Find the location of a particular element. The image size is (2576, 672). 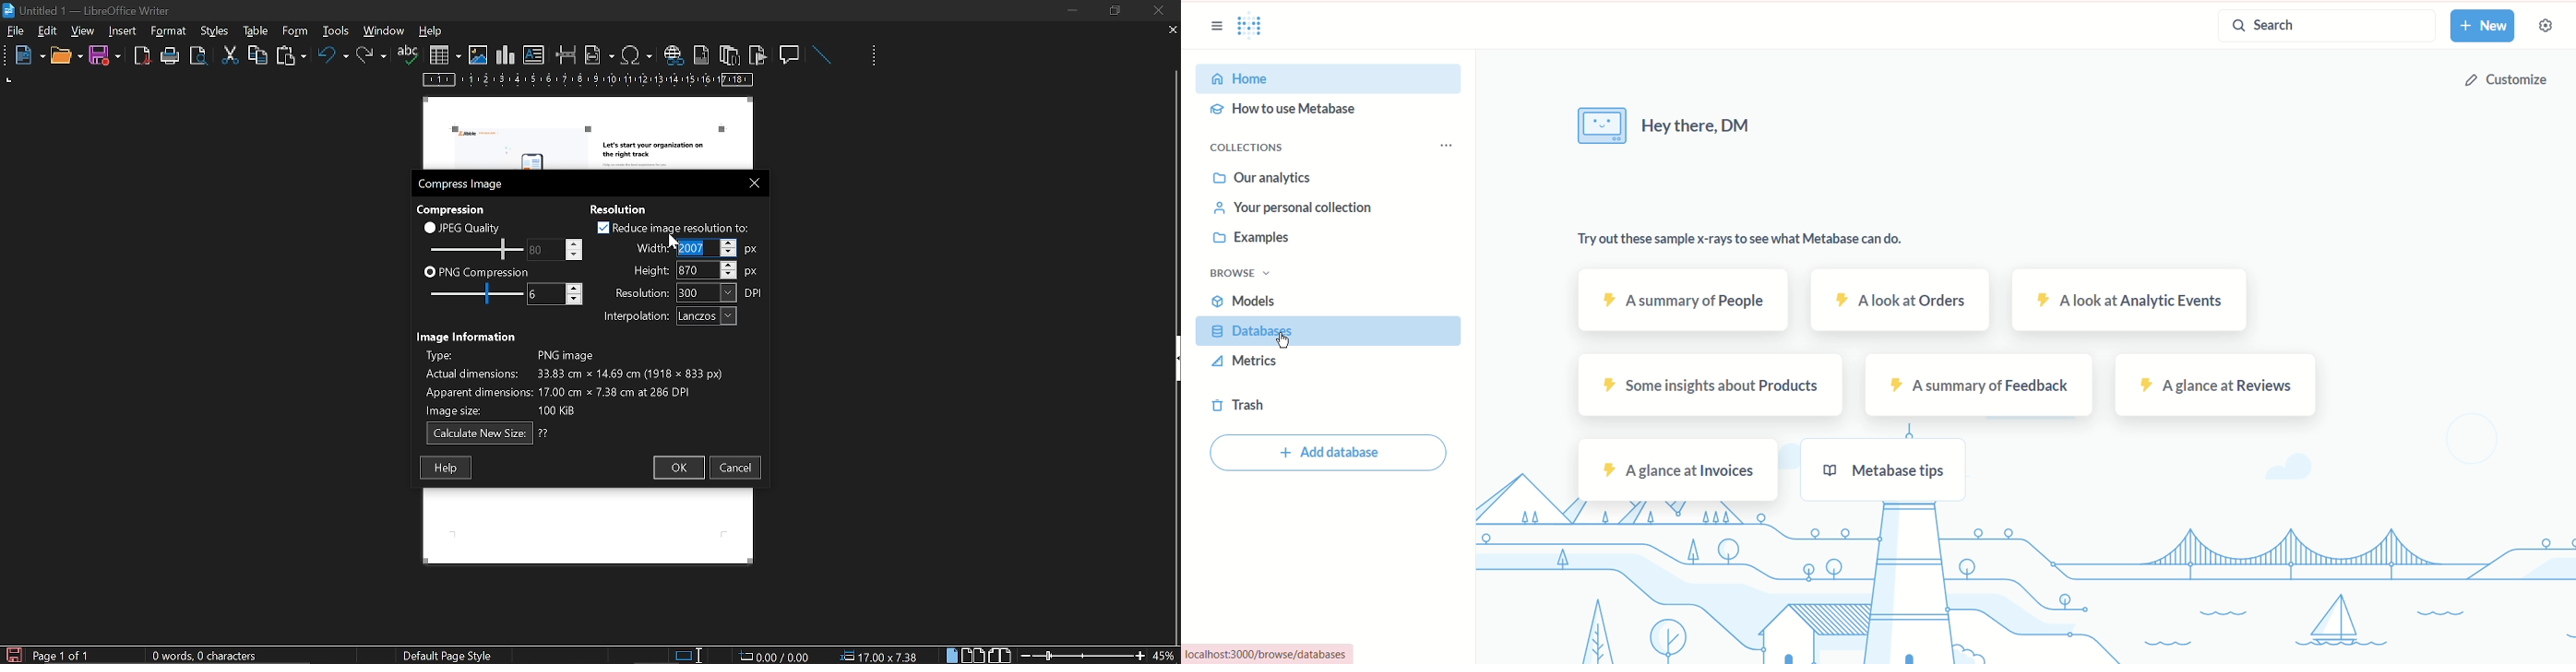

view is located at coordinates (84, 30).